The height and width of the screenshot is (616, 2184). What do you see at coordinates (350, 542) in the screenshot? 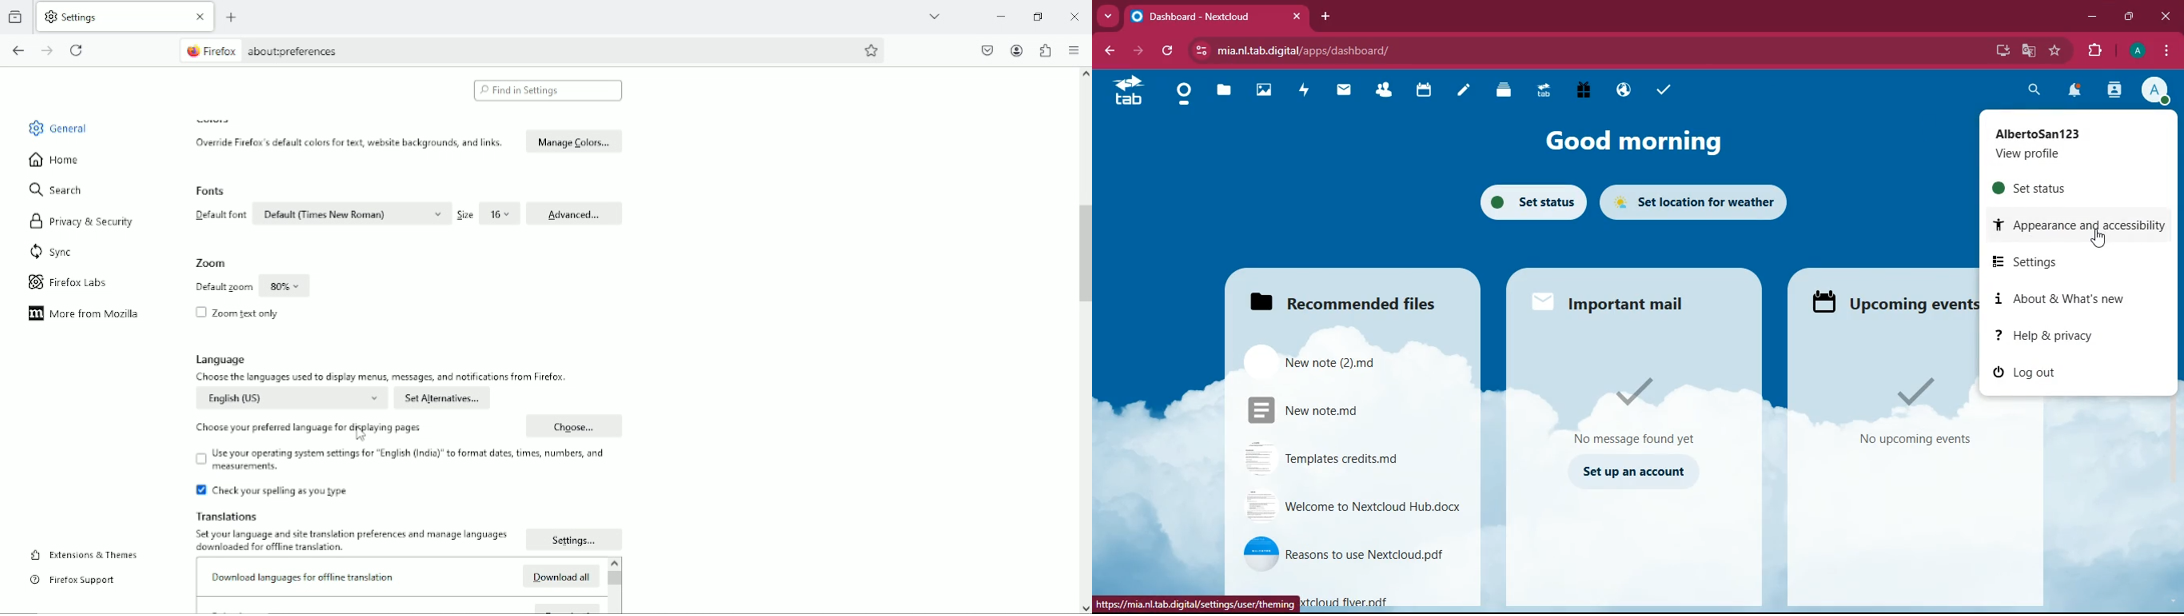
I see `Set your language and site translation preferences and manage languages downloaded for offline translation.` at bounding box center [350, 542].